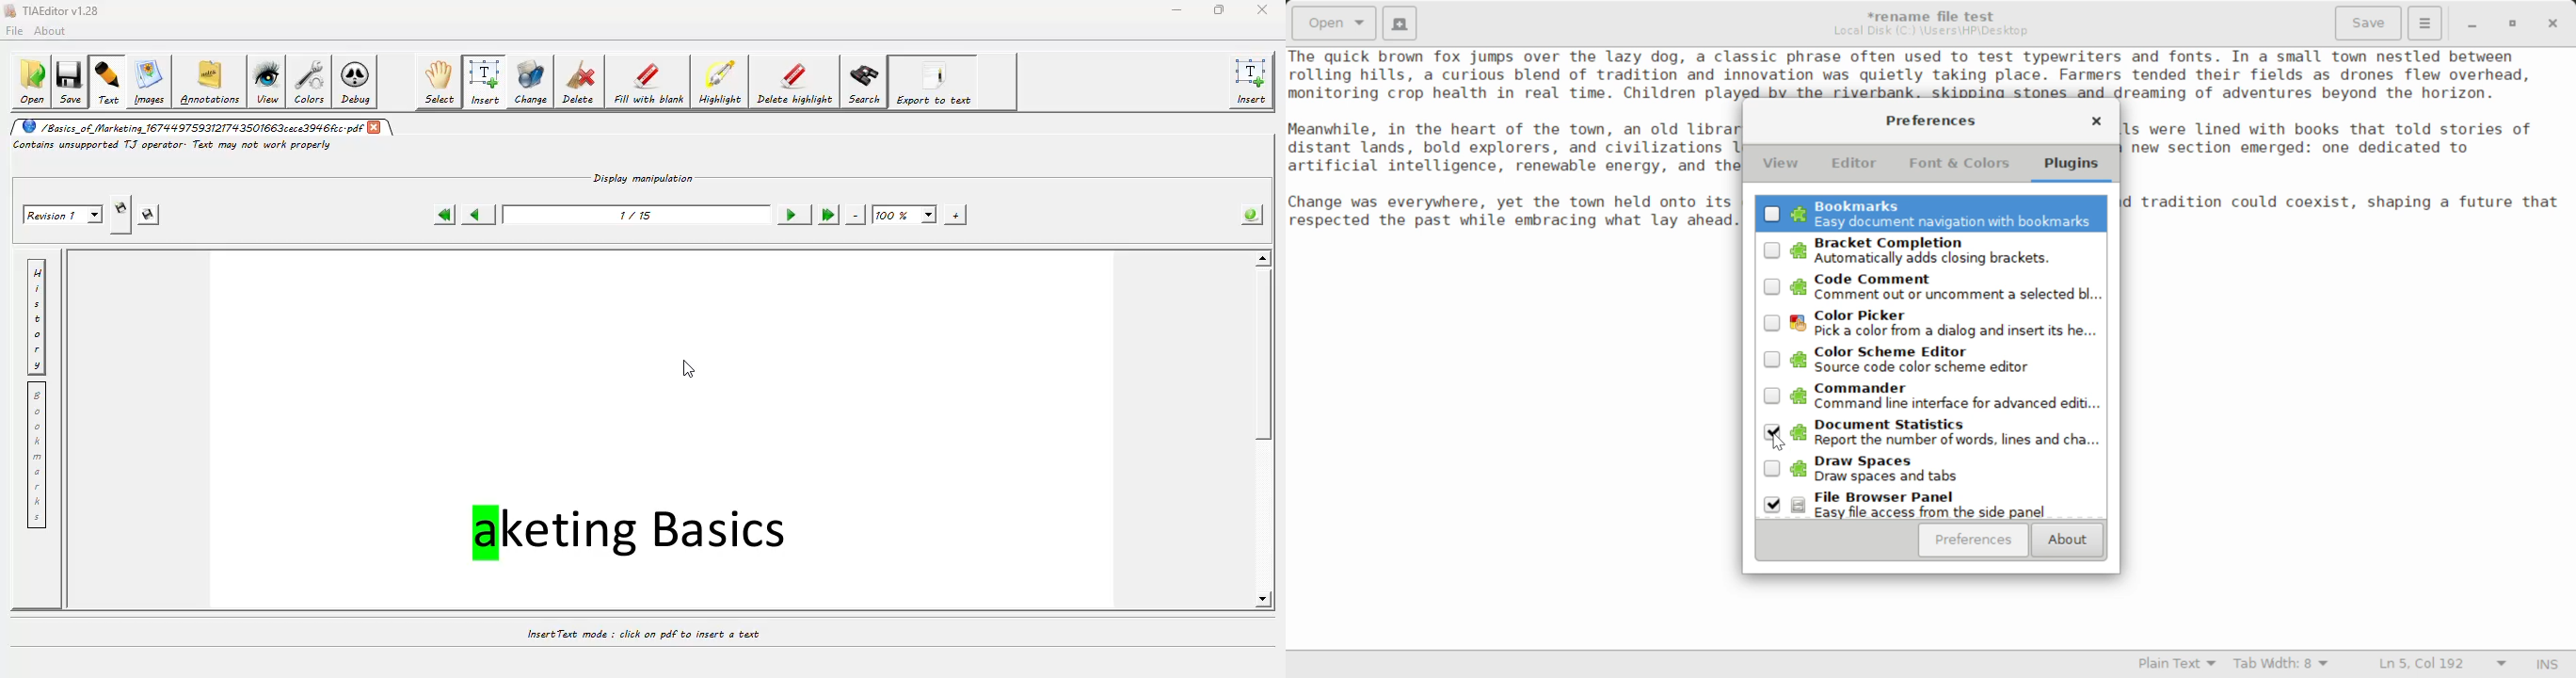  Describe the element at coordinates (1931, 31) in the screenshot. I see `File Location` at that location.